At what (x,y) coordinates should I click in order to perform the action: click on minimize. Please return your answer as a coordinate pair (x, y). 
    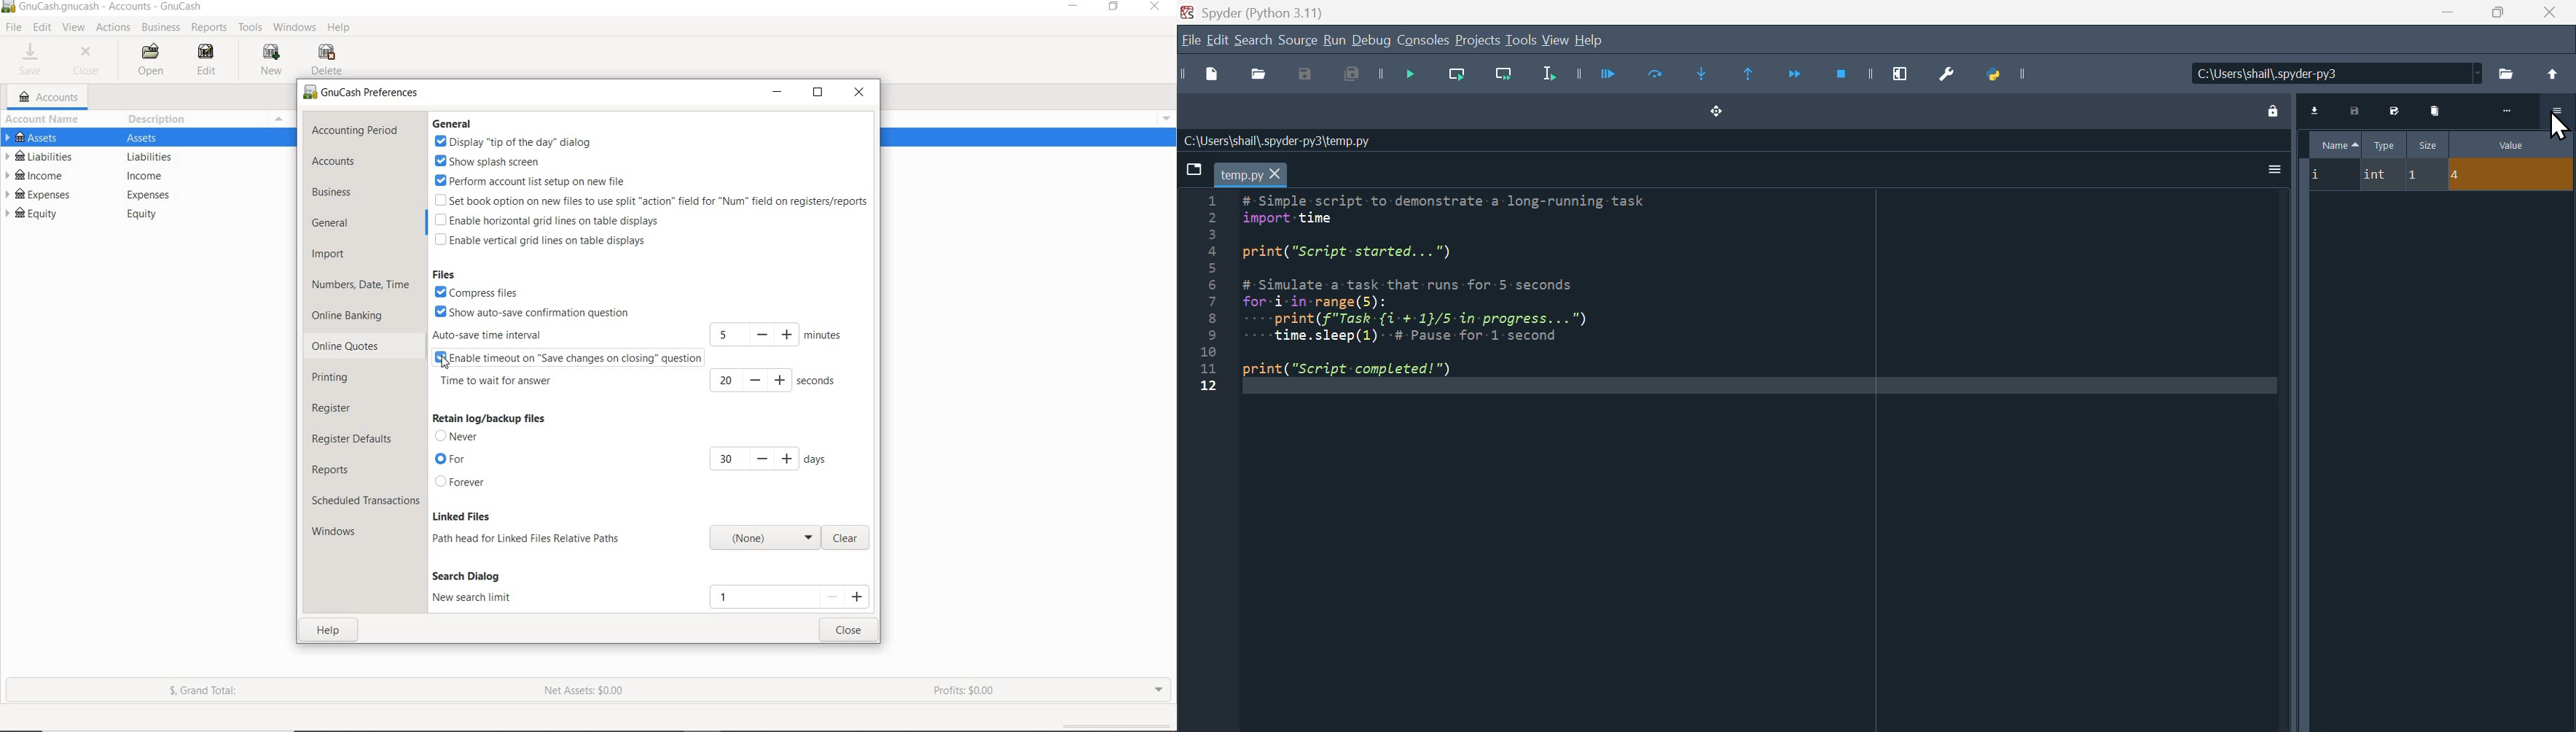
    Looking at the image, I should click on (2446, 14).